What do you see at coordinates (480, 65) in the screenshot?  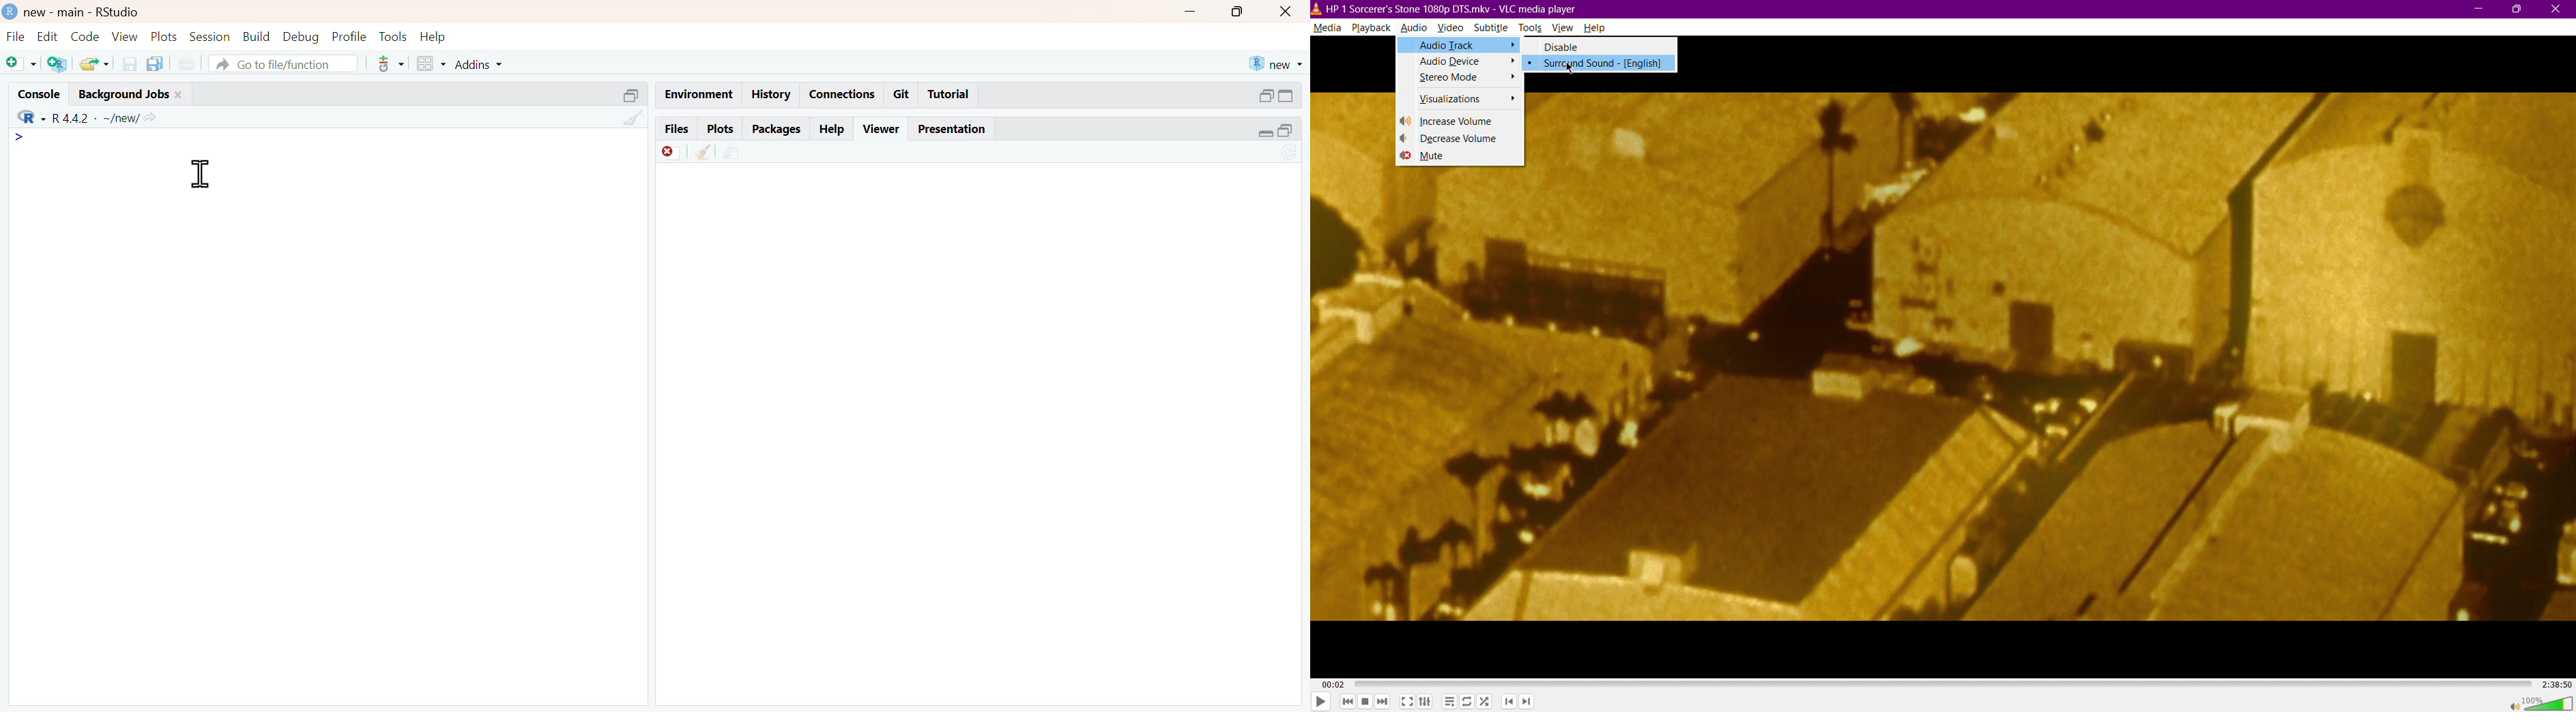 I see `addins` at bounding box center [480, 65].